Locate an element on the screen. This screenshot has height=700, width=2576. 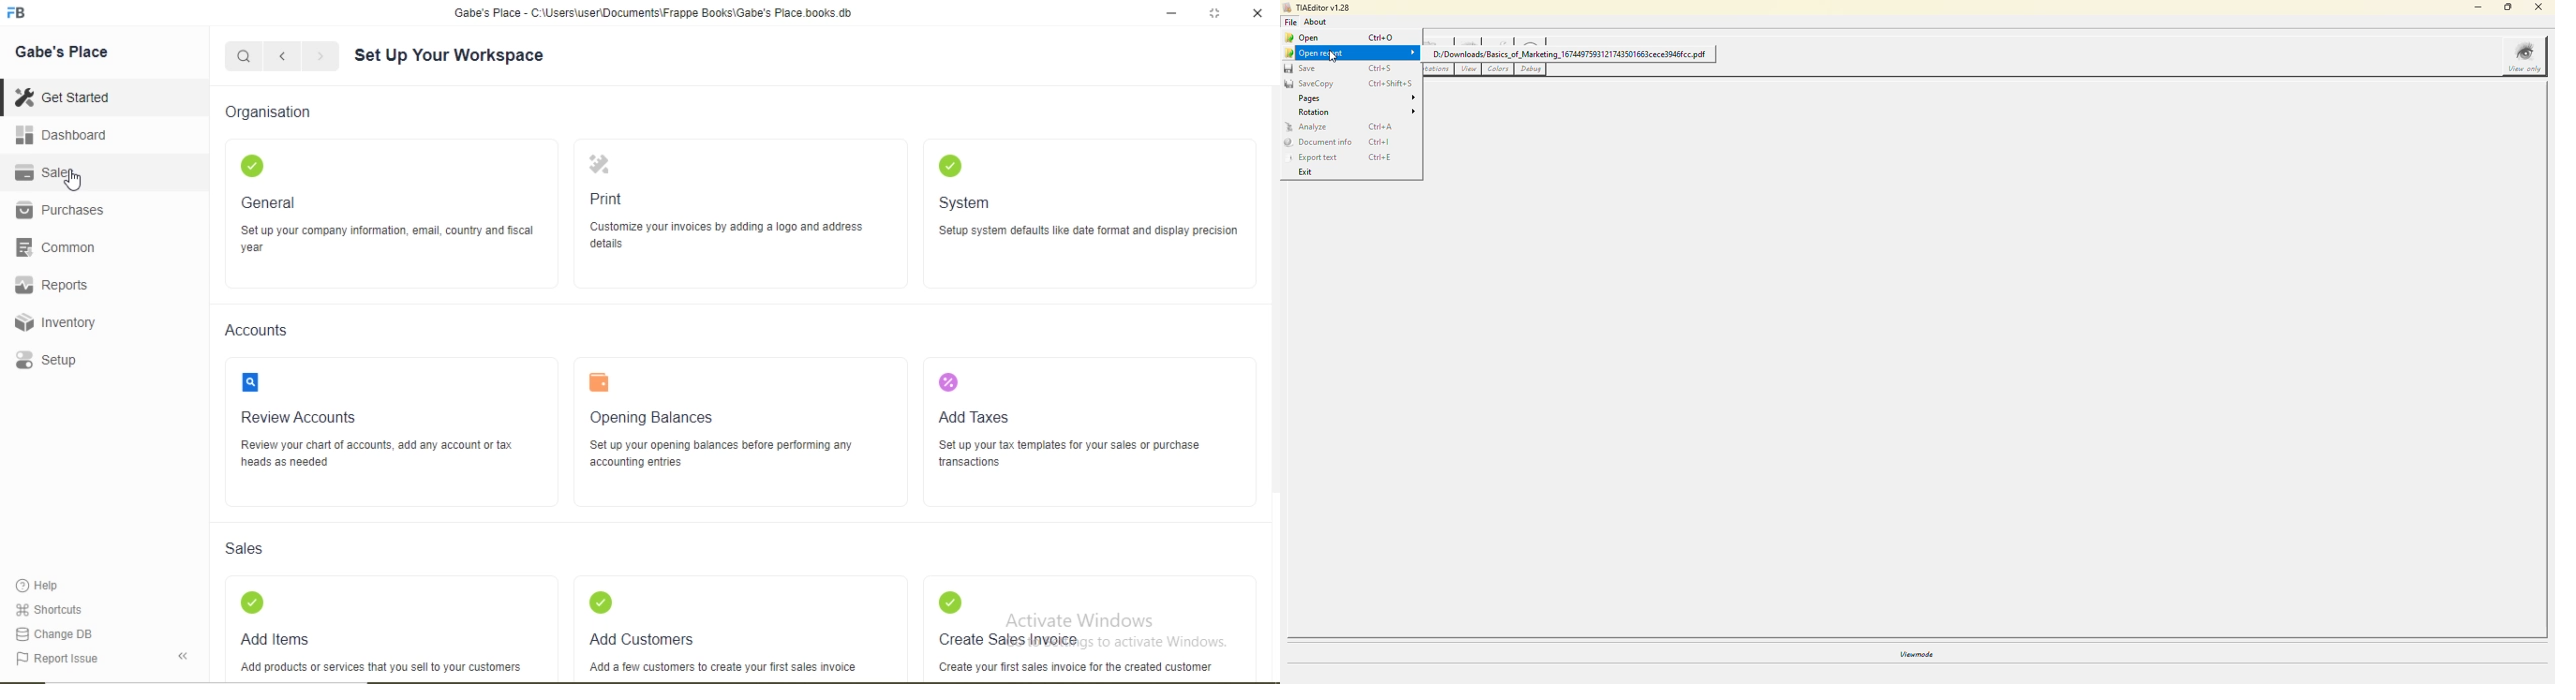
Reports. is located at coordinates (60, 287).